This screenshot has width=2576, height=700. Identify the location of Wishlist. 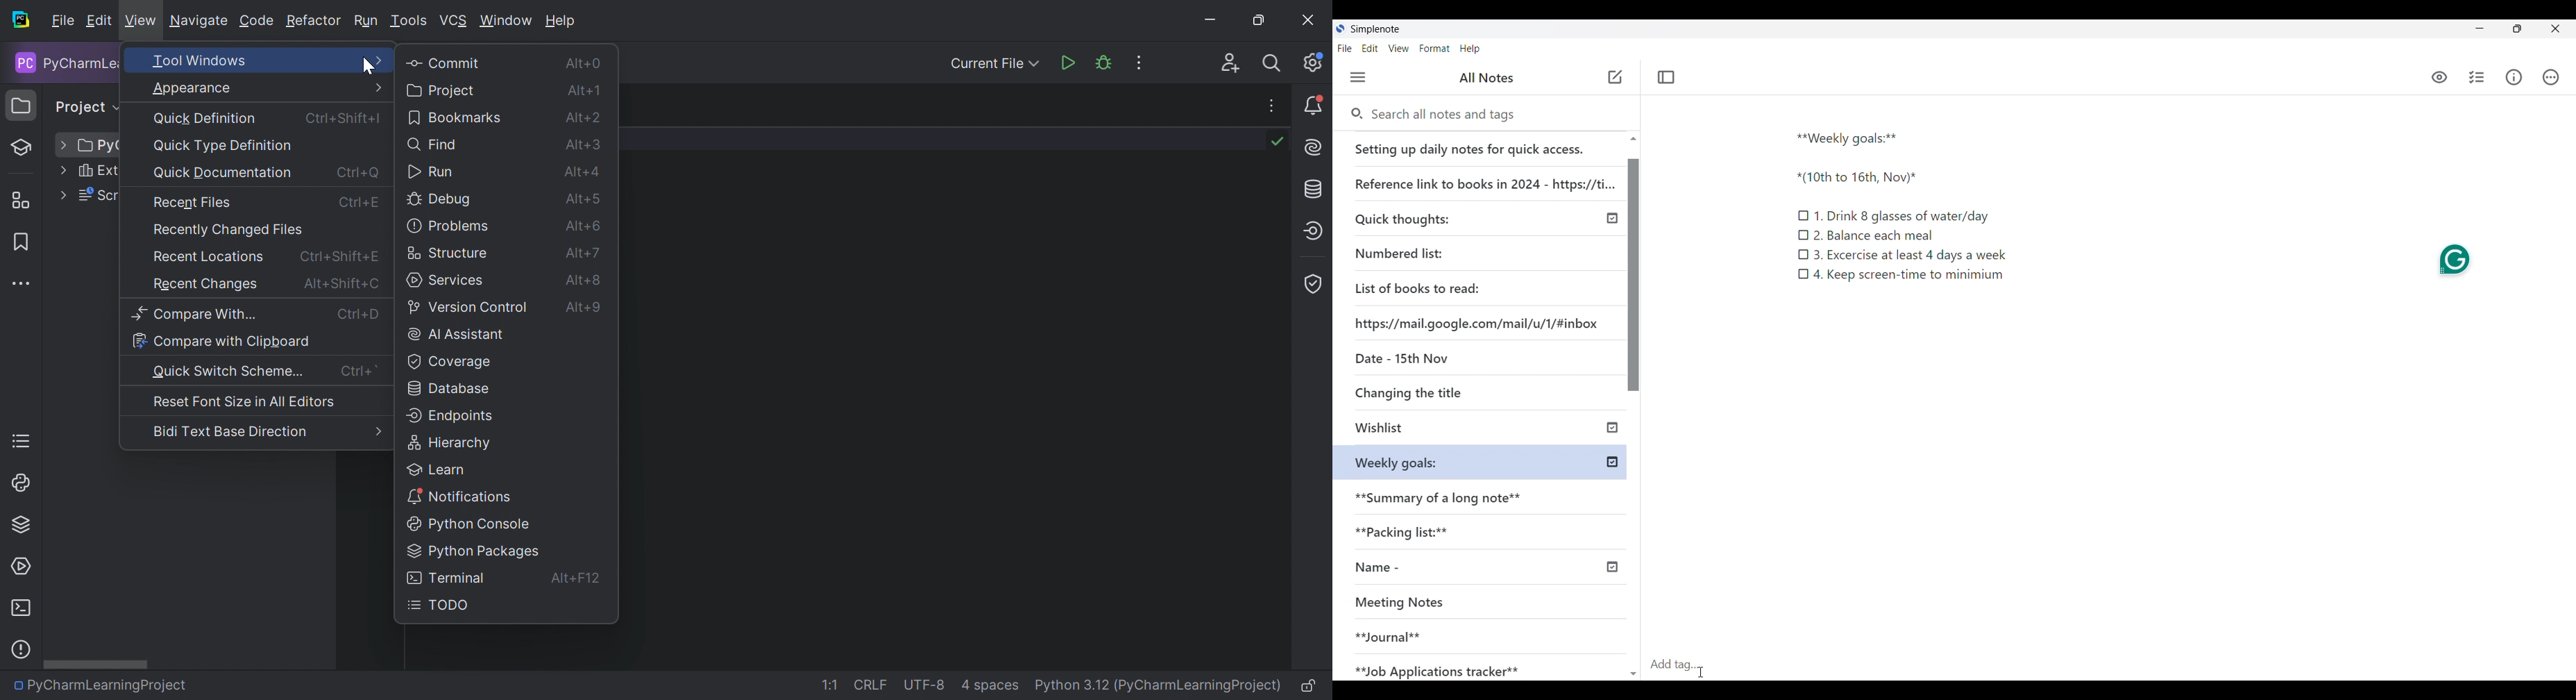
(1441, 429).